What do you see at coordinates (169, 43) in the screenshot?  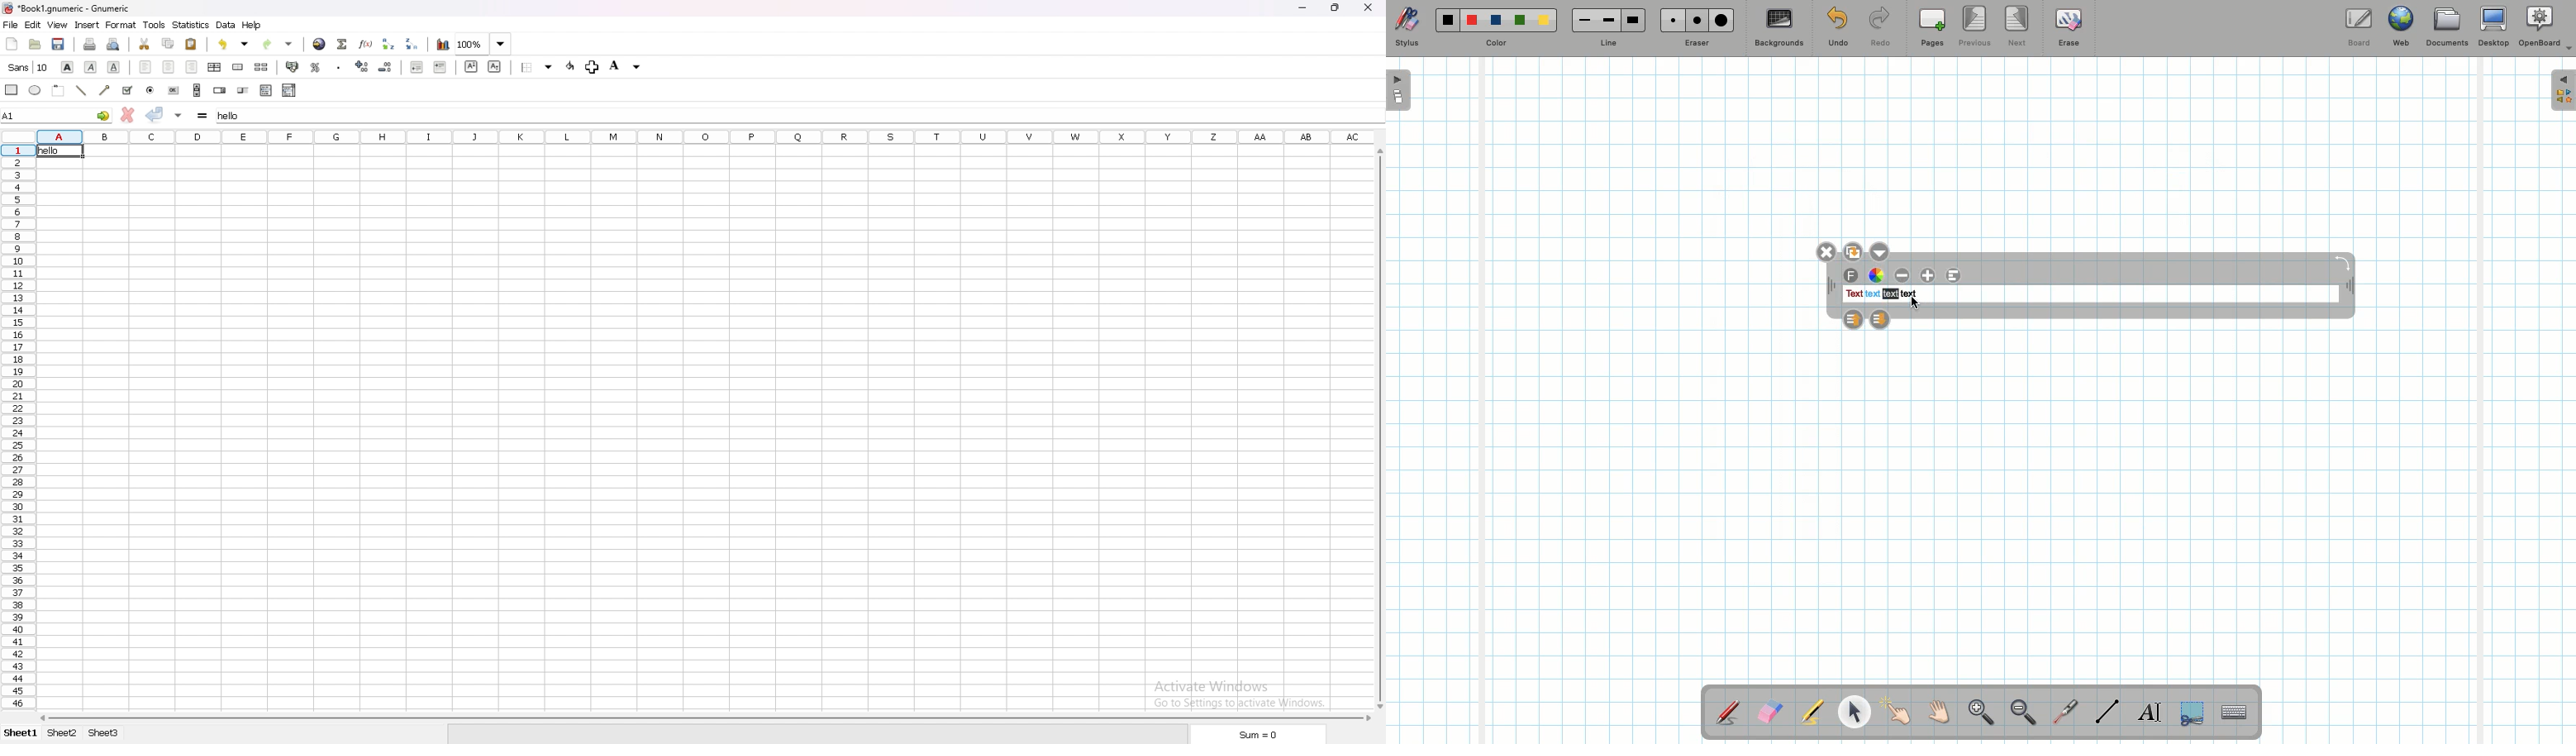 I see `copy` at bounding box center [169, 43].